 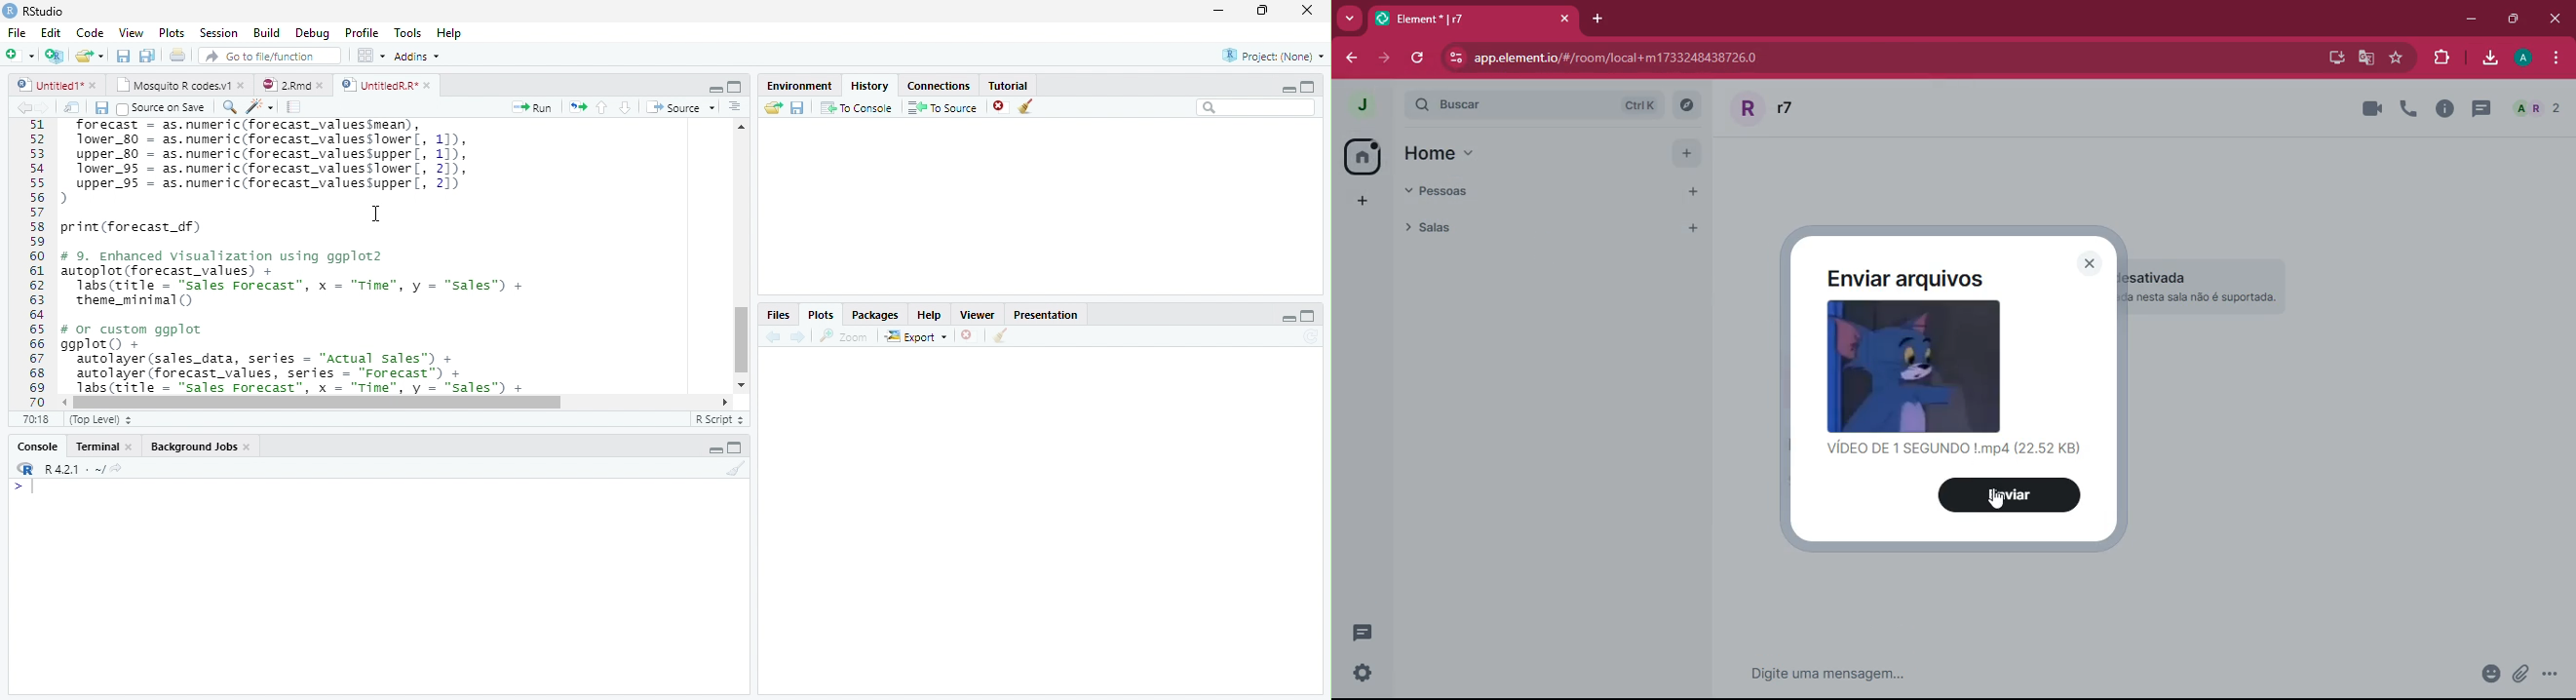 I want to click on Scroll, so click(x=395, y=402).